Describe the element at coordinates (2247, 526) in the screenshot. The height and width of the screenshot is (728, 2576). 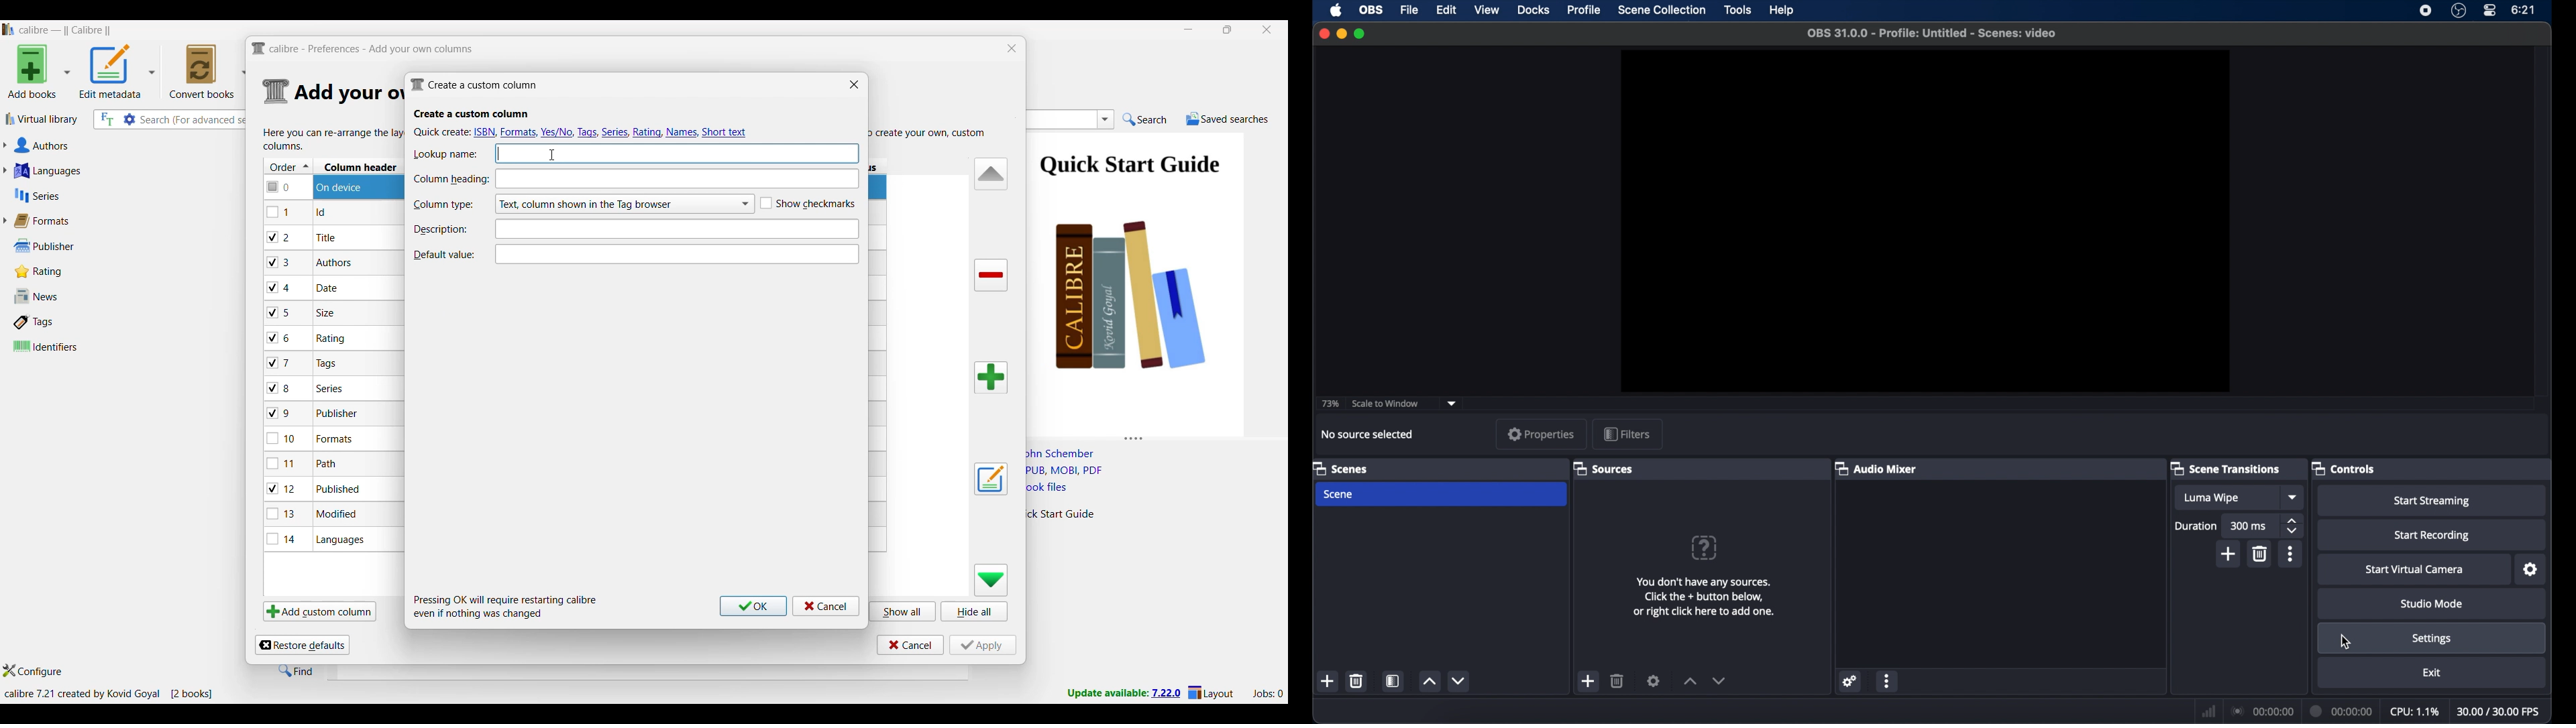
I see `300 ms` at that location.